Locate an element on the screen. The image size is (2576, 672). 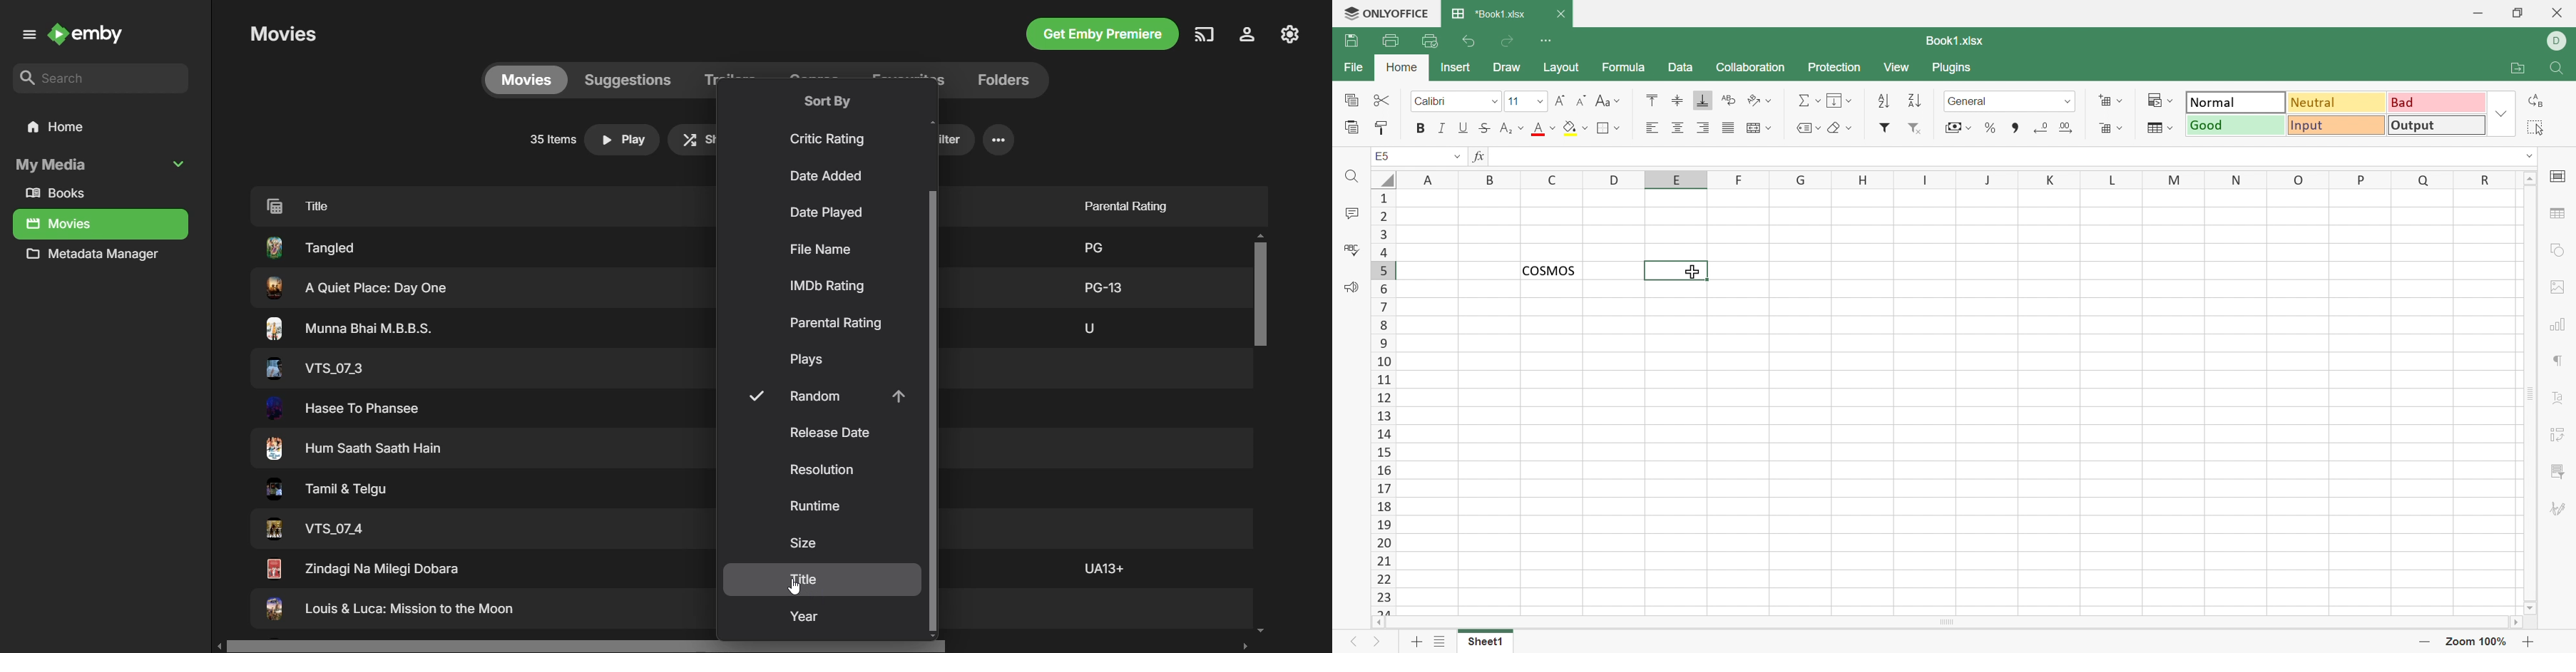
Strikethrough is located at coordinates (1486, 129).